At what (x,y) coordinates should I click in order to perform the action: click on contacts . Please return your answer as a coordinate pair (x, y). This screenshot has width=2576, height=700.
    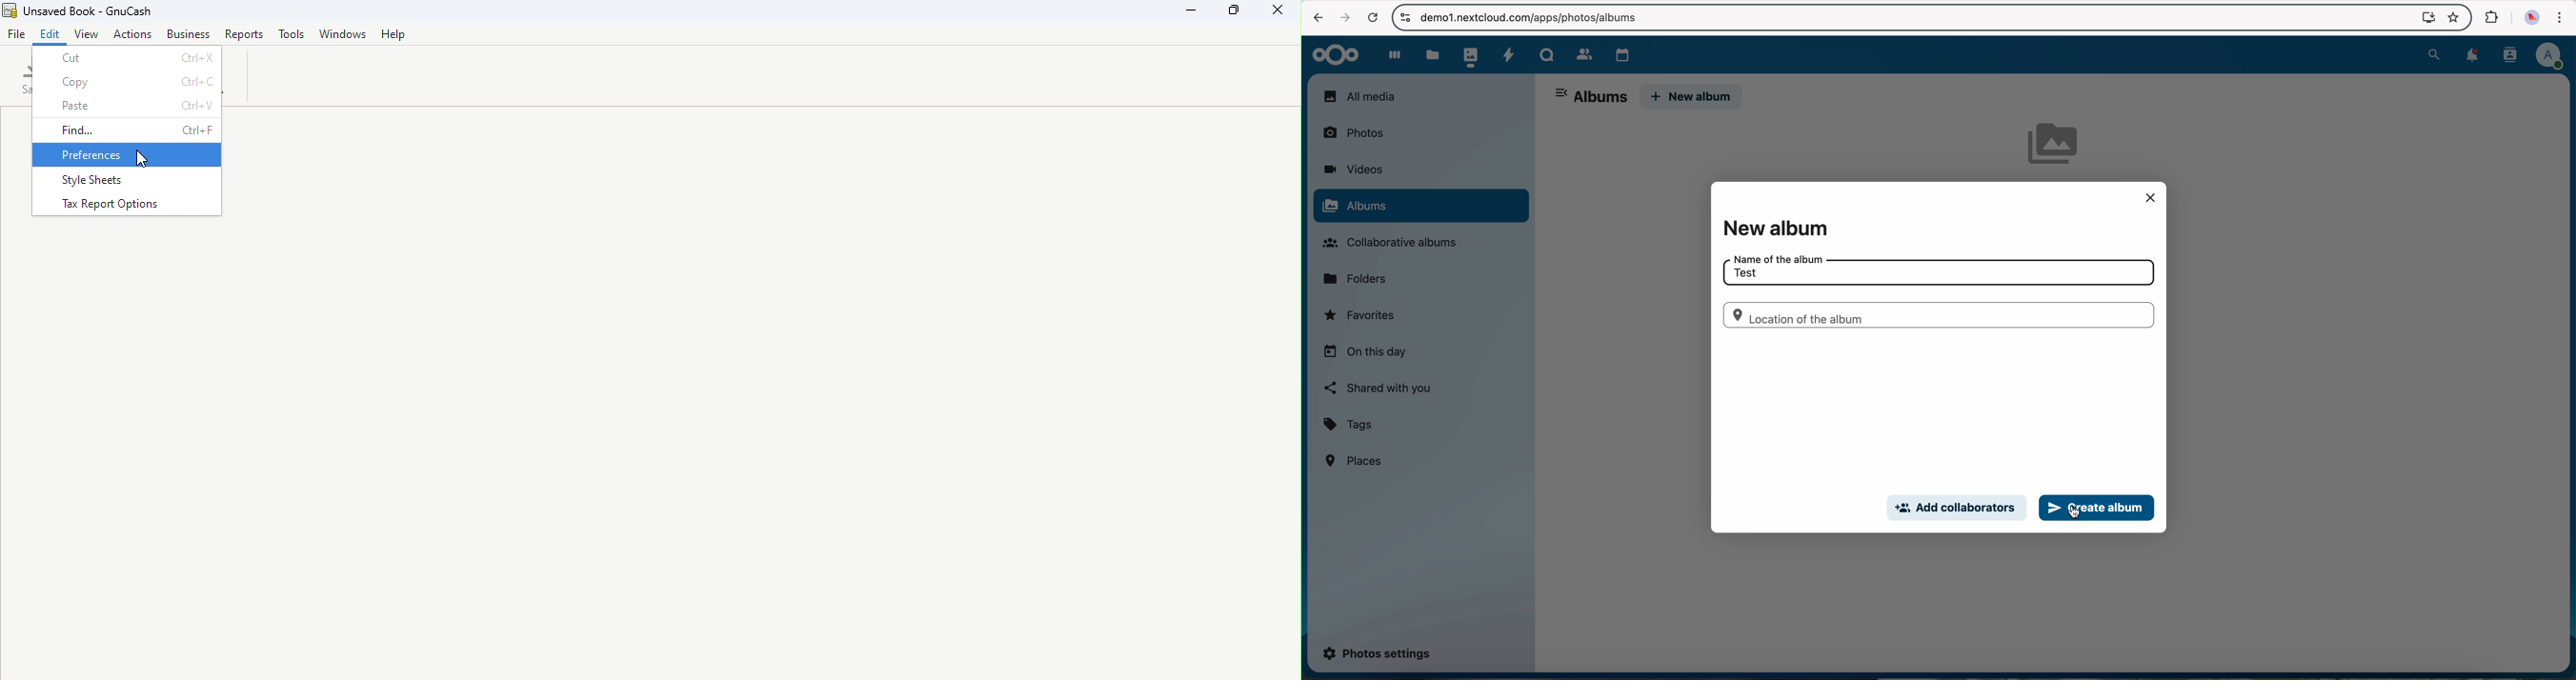
    Looking at the image, I should click on (1581, 52).